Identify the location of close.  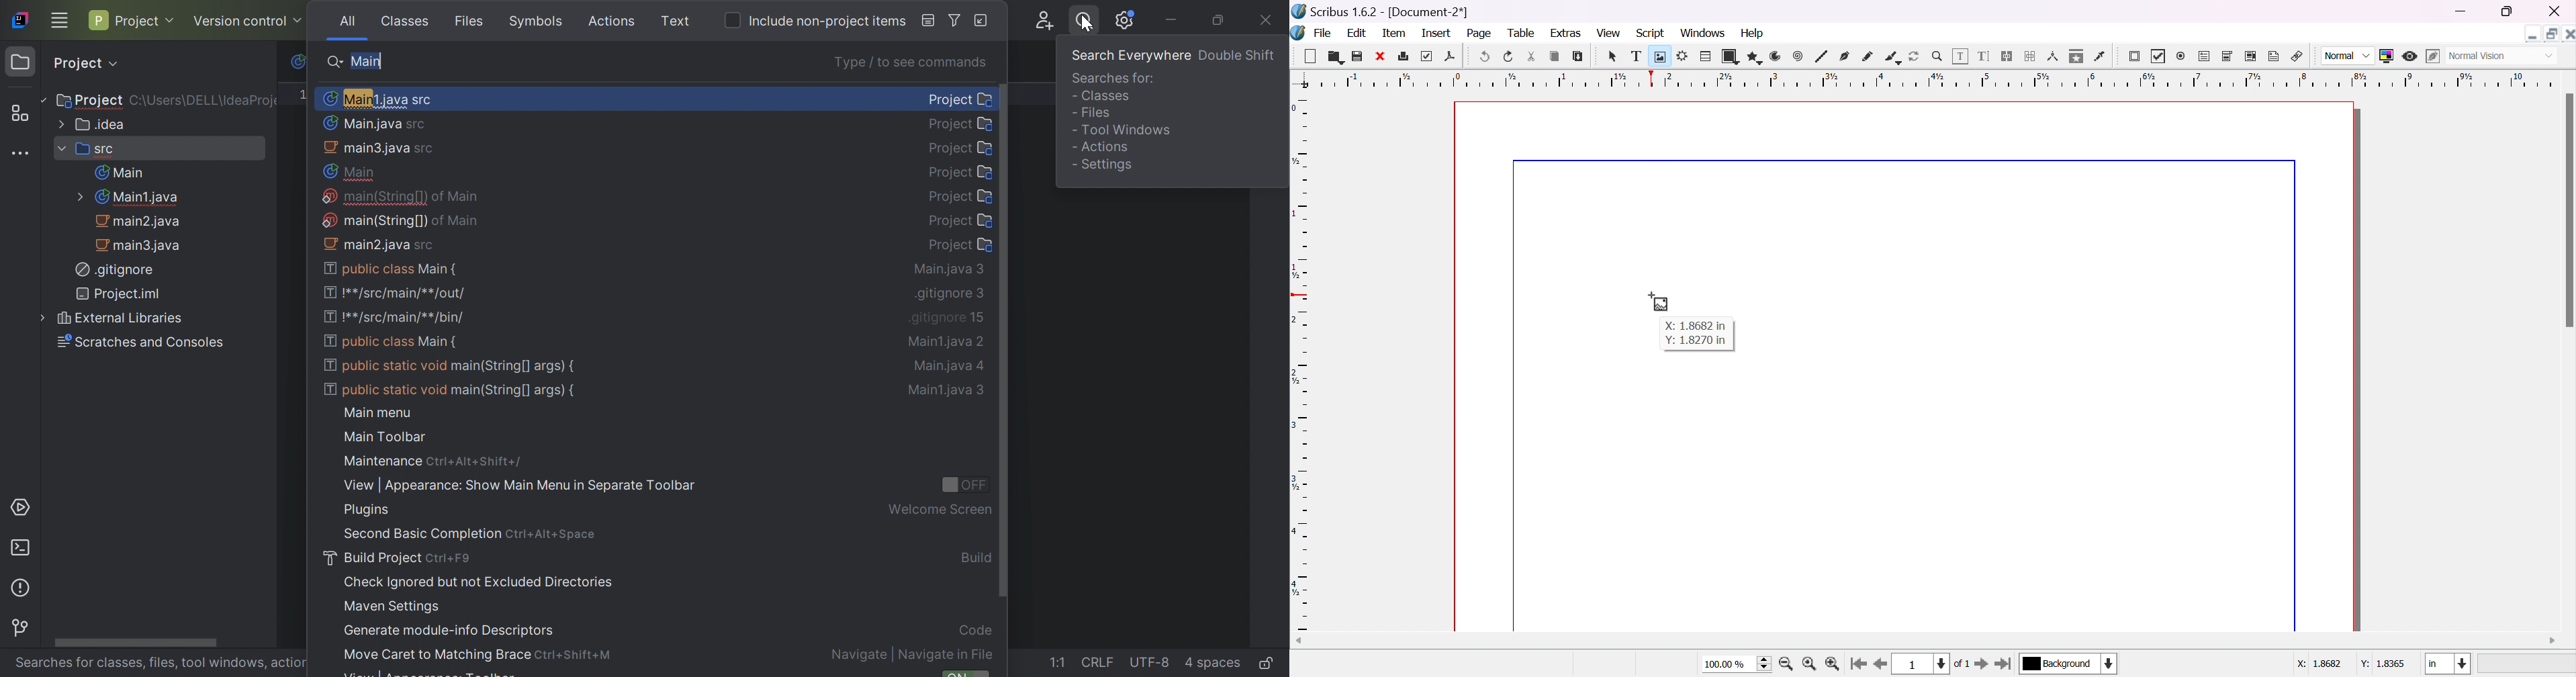
(2556, 11).